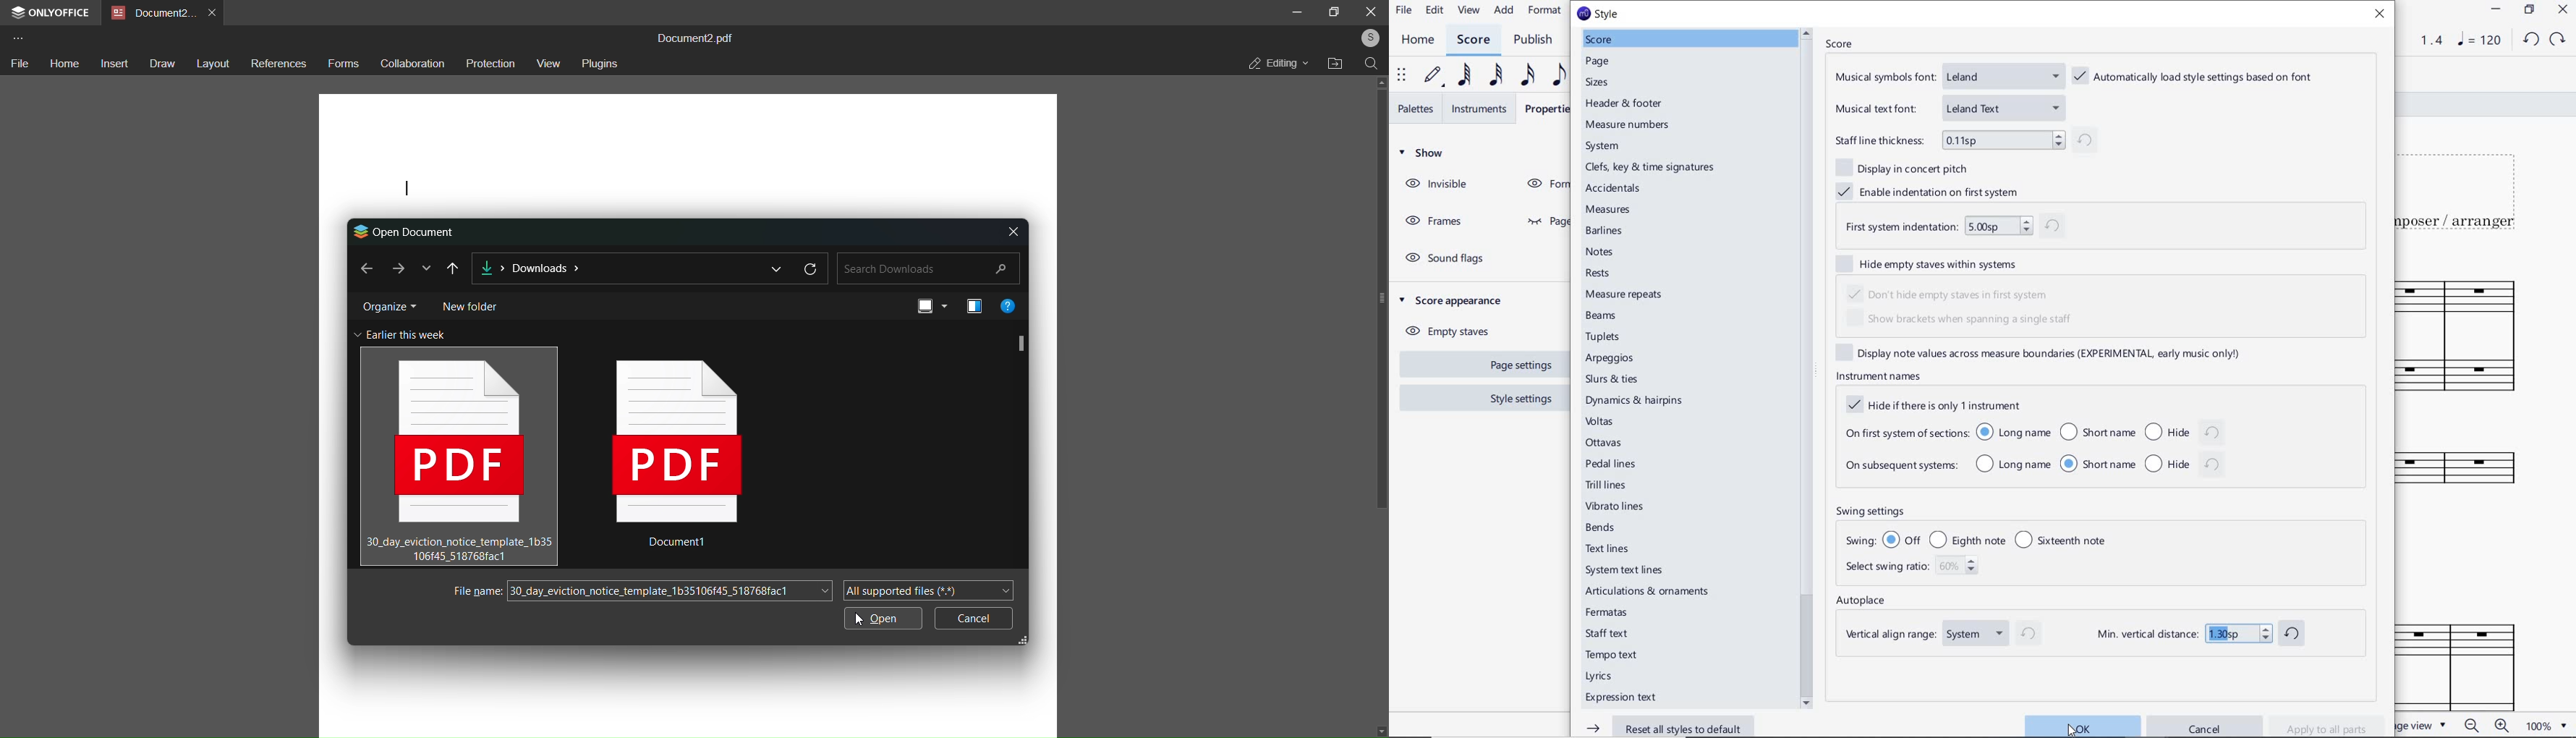 The image size is (2576, 756). Describe the element at coordinates (19, 64) in the screenshot. I see `file` at that location.